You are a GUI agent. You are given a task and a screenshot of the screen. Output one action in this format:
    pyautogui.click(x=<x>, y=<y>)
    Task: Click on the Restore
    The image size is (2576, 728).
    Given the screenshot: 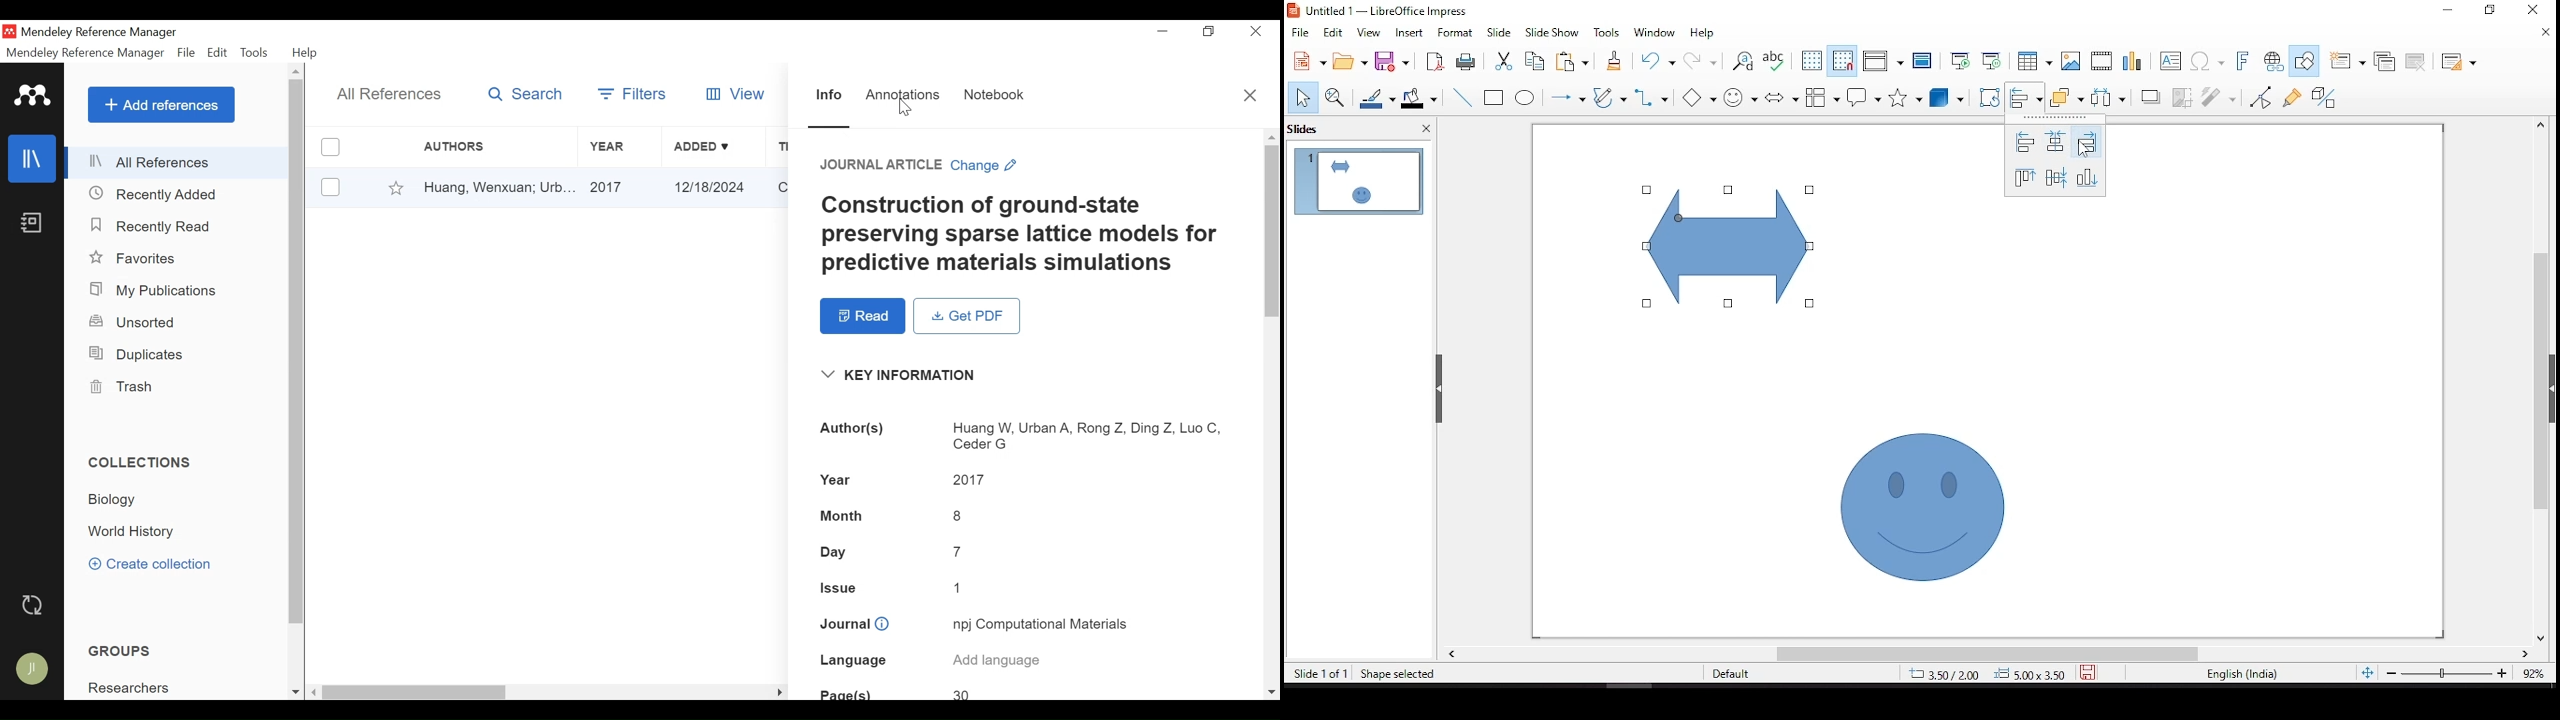 What is the action you would take?
    pyautogui.click(x=1209, y=33)
    